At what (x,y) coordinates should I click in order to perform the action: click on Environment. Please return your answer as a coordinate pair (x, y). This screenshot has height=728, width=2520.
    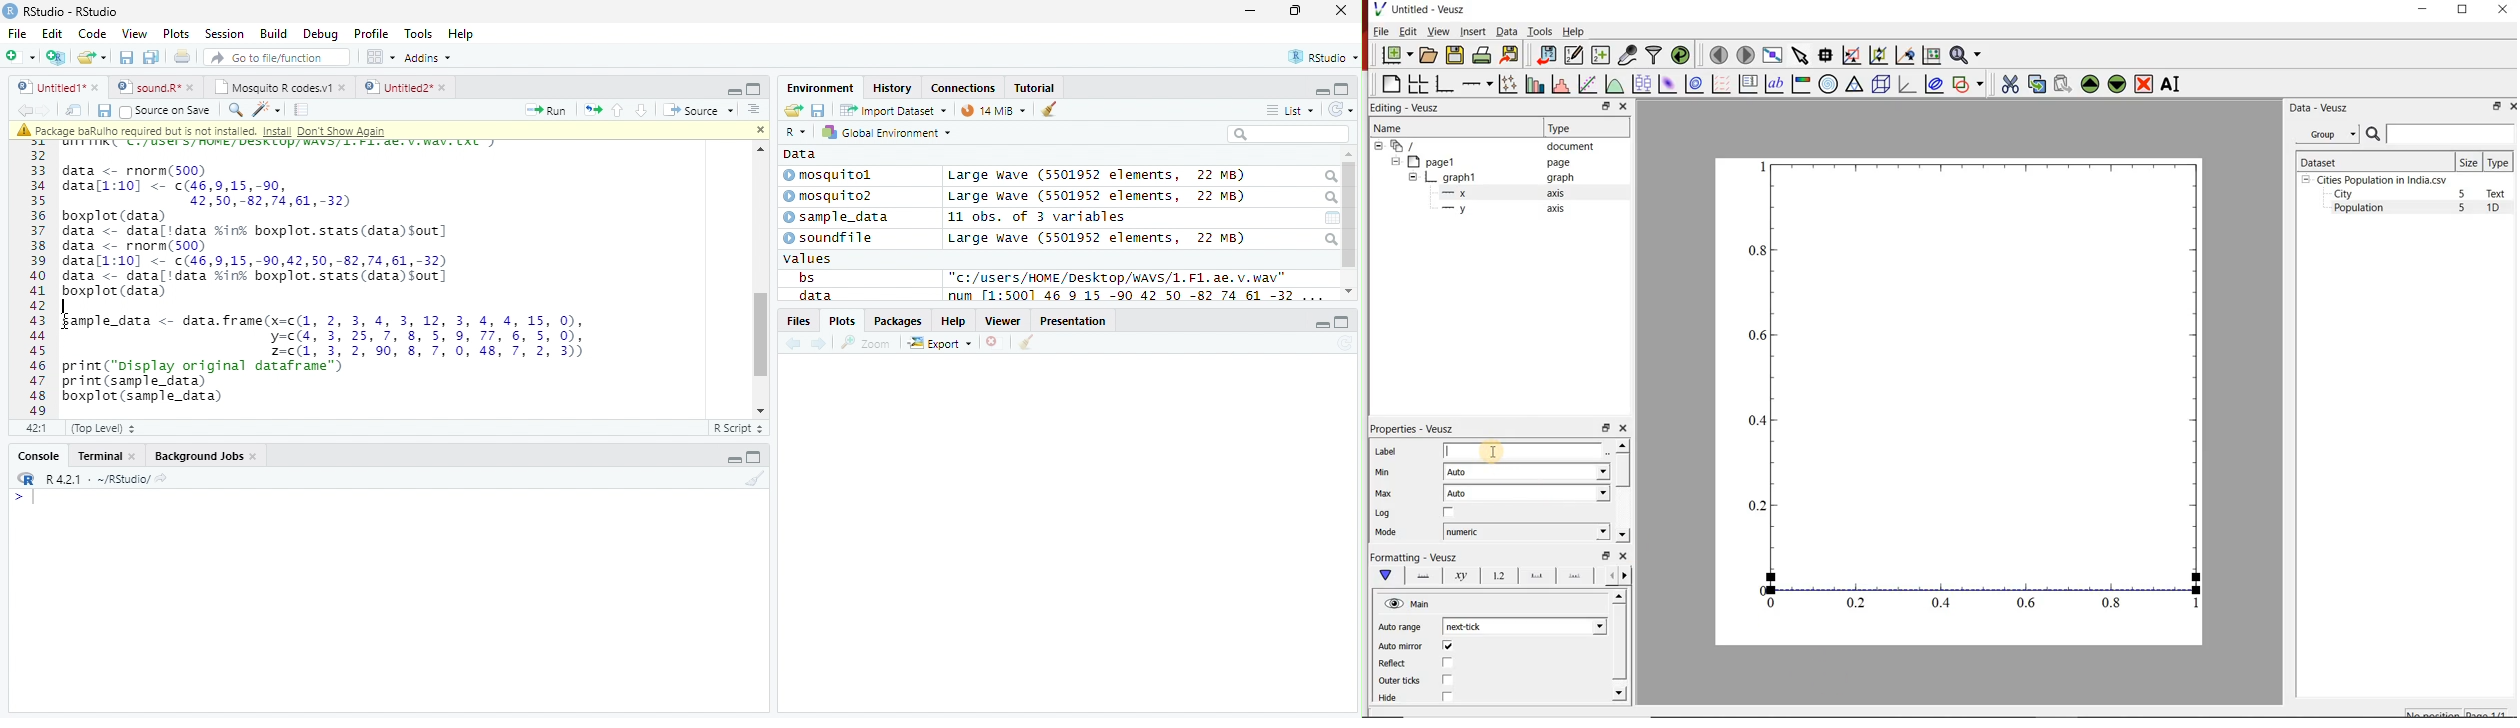
    Looking at the image, I should click on (821, 88).